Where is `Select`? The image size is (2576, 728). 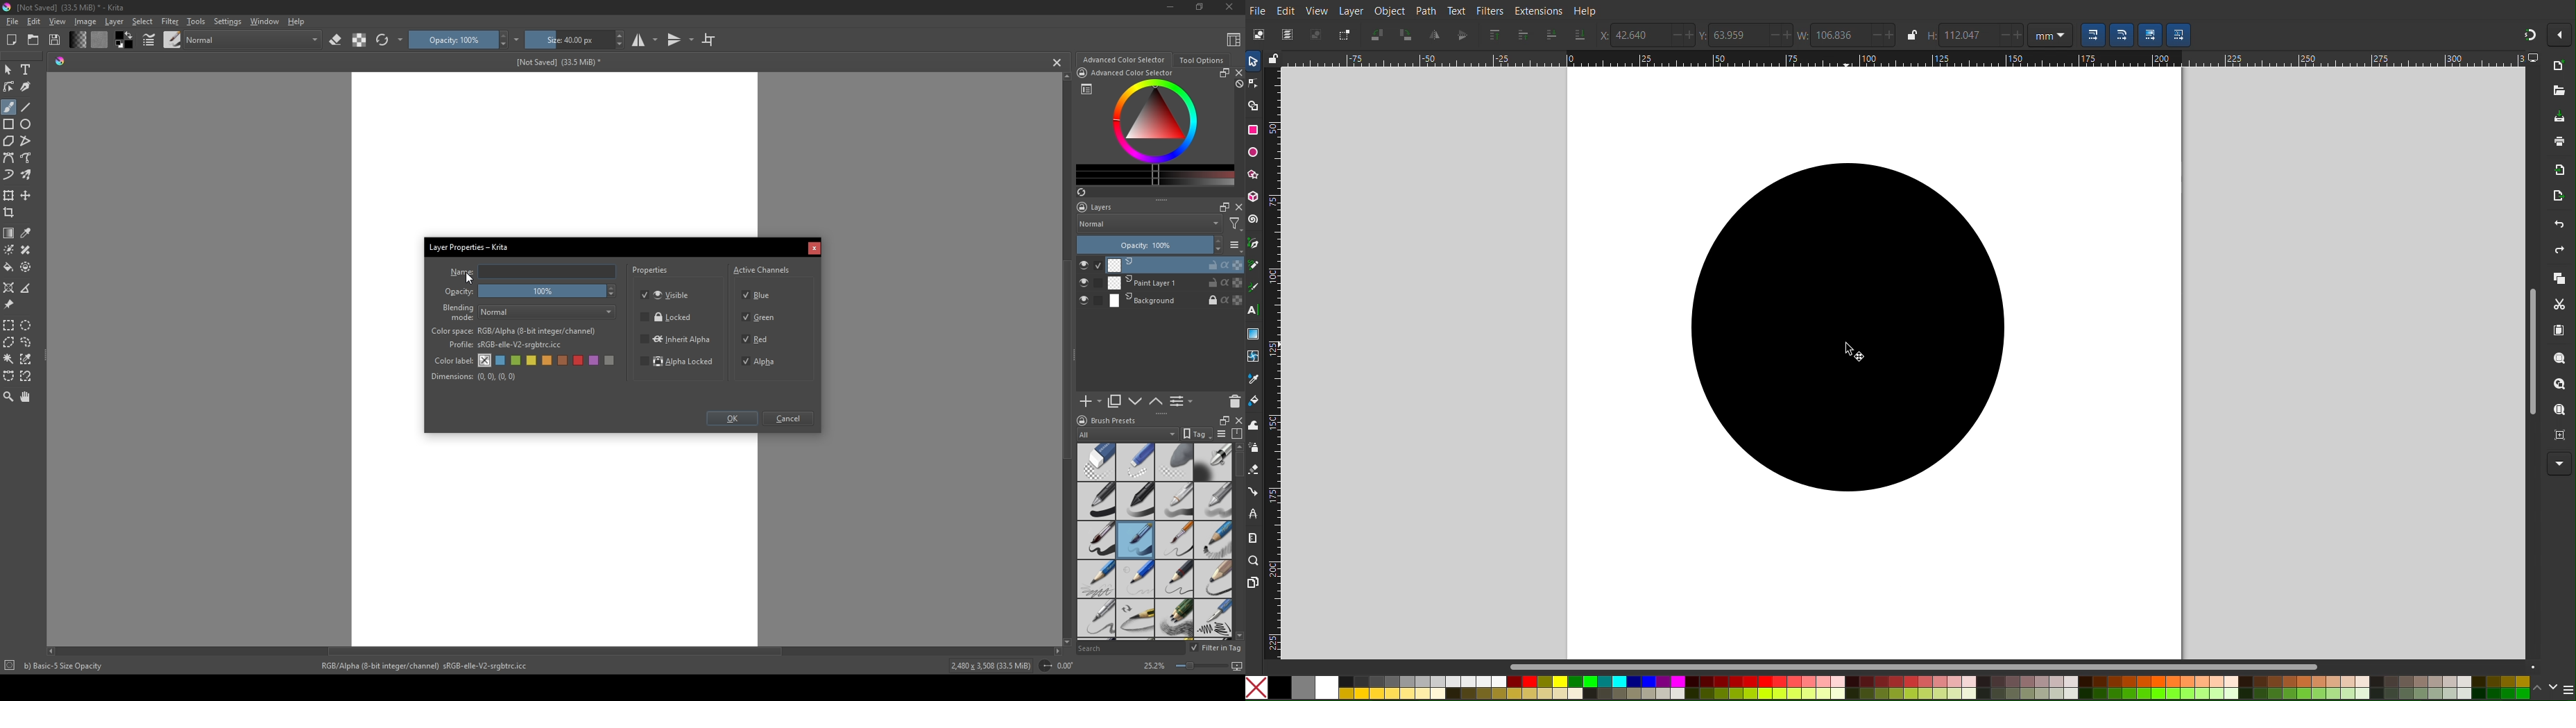 Select is located at coordinates (1256, 34).